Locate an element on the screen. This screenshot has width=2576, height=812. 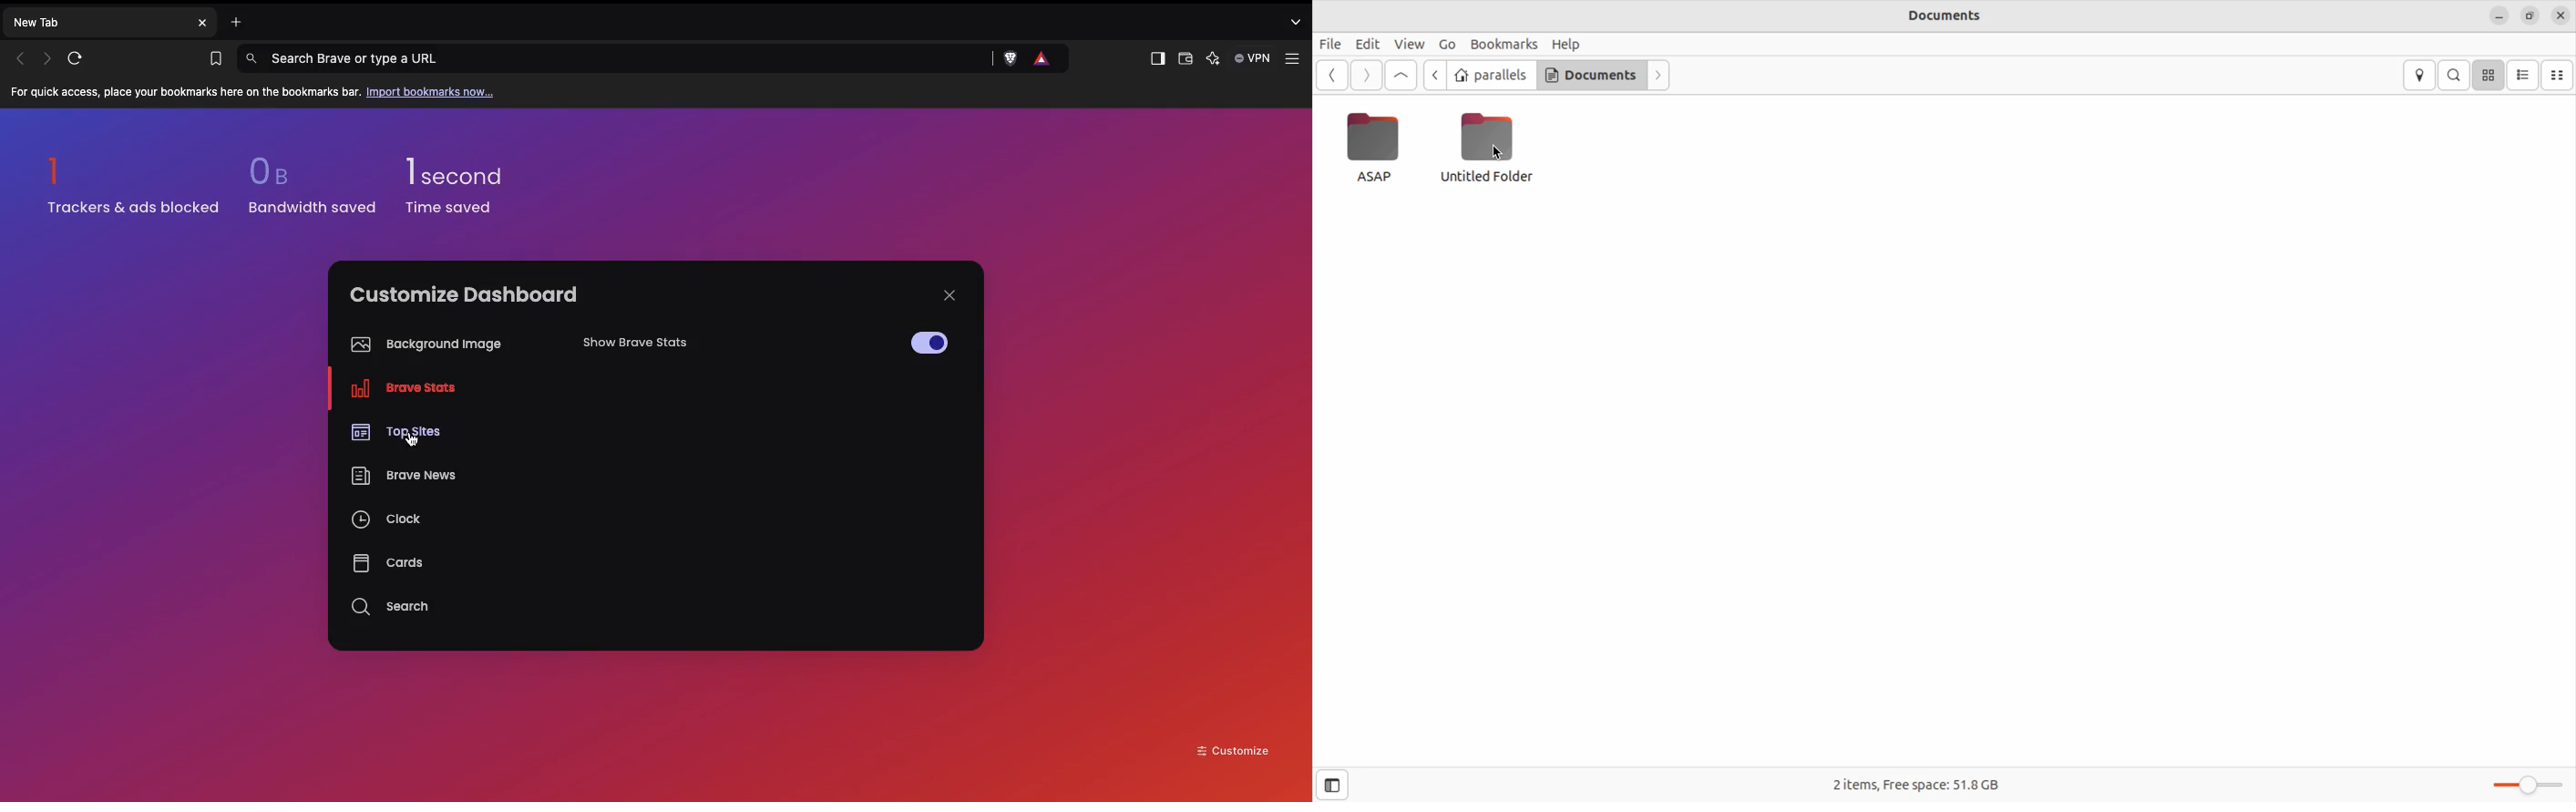
close is located at coordinates (2561, 16).